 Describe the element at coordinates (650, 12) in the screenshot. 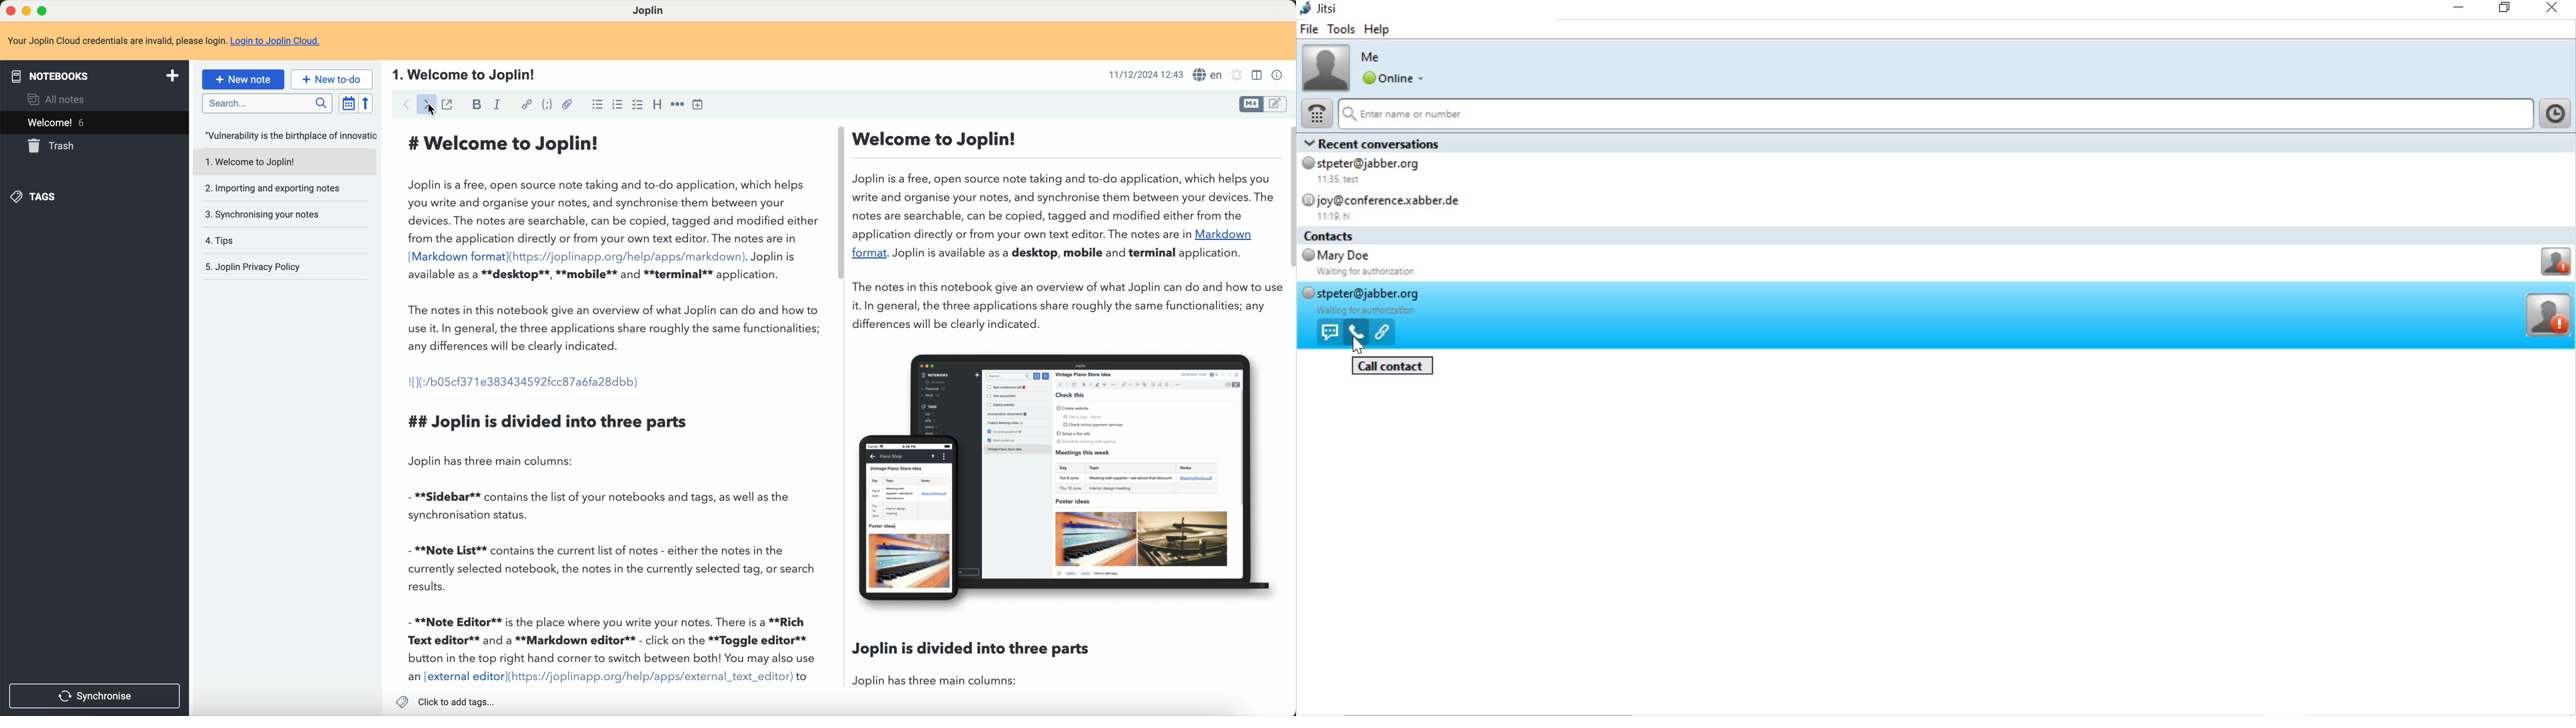

I see `Joplin` at that location.